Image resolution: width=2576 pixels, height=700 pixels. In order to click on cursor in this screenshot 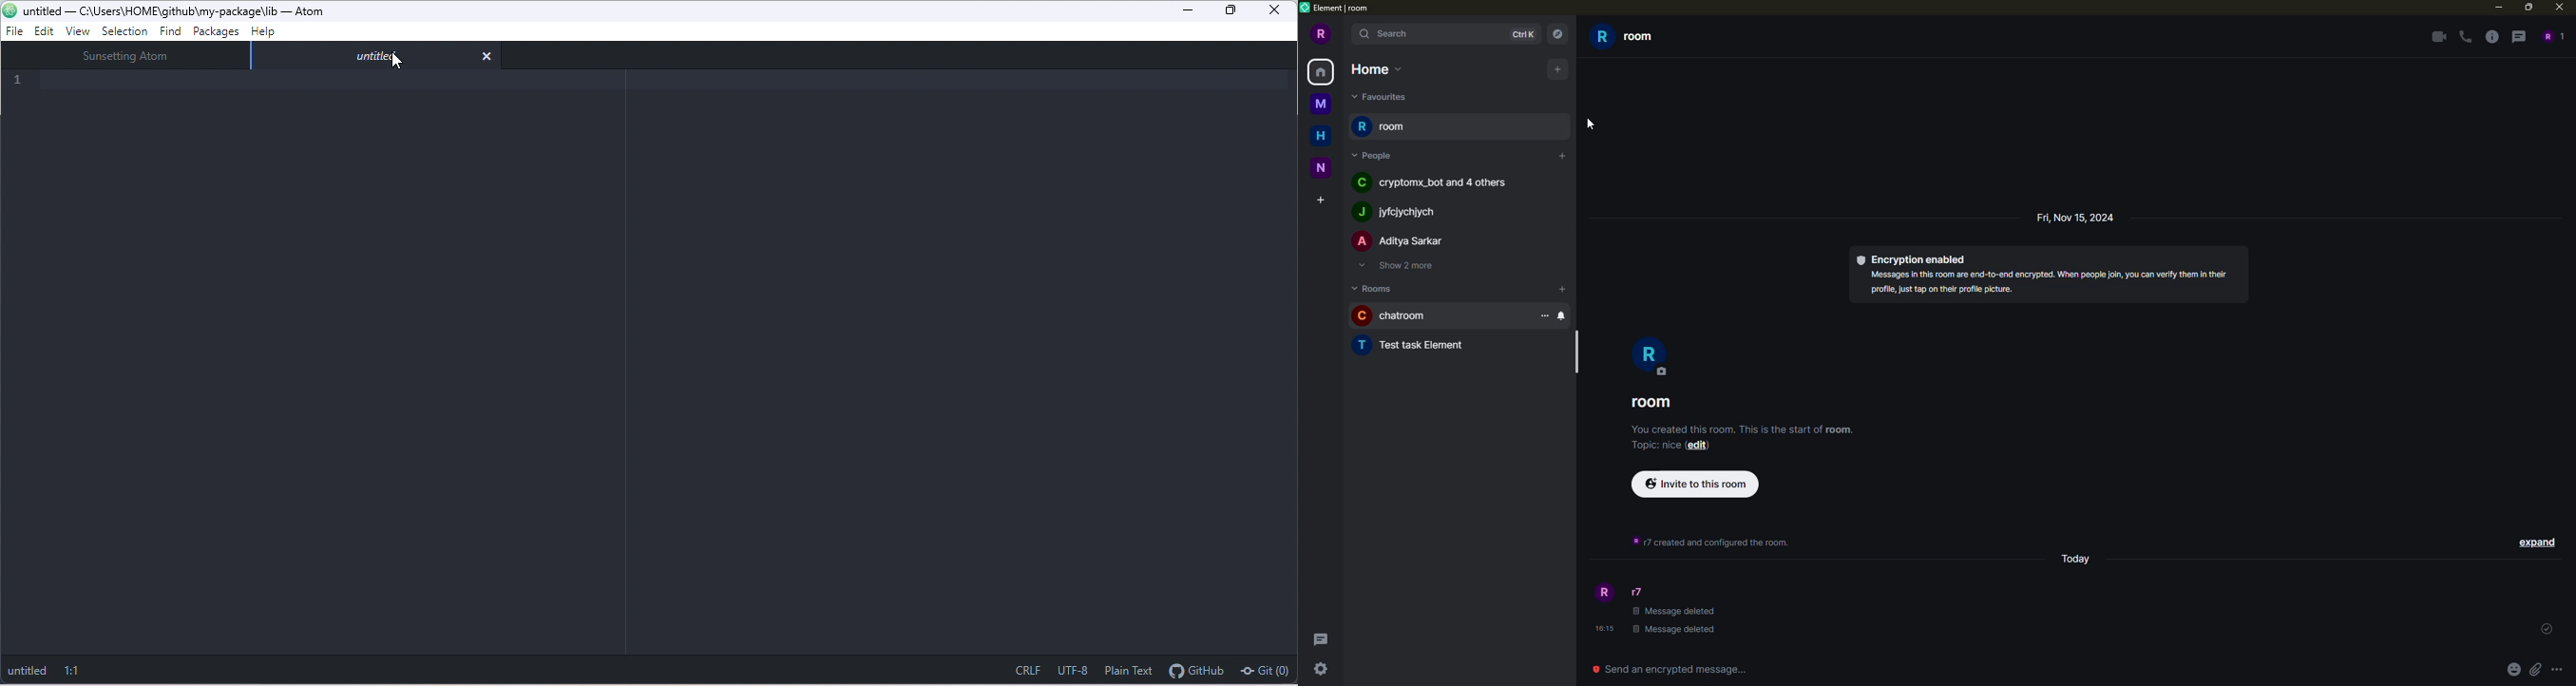, I will do `click(402, 61)`.